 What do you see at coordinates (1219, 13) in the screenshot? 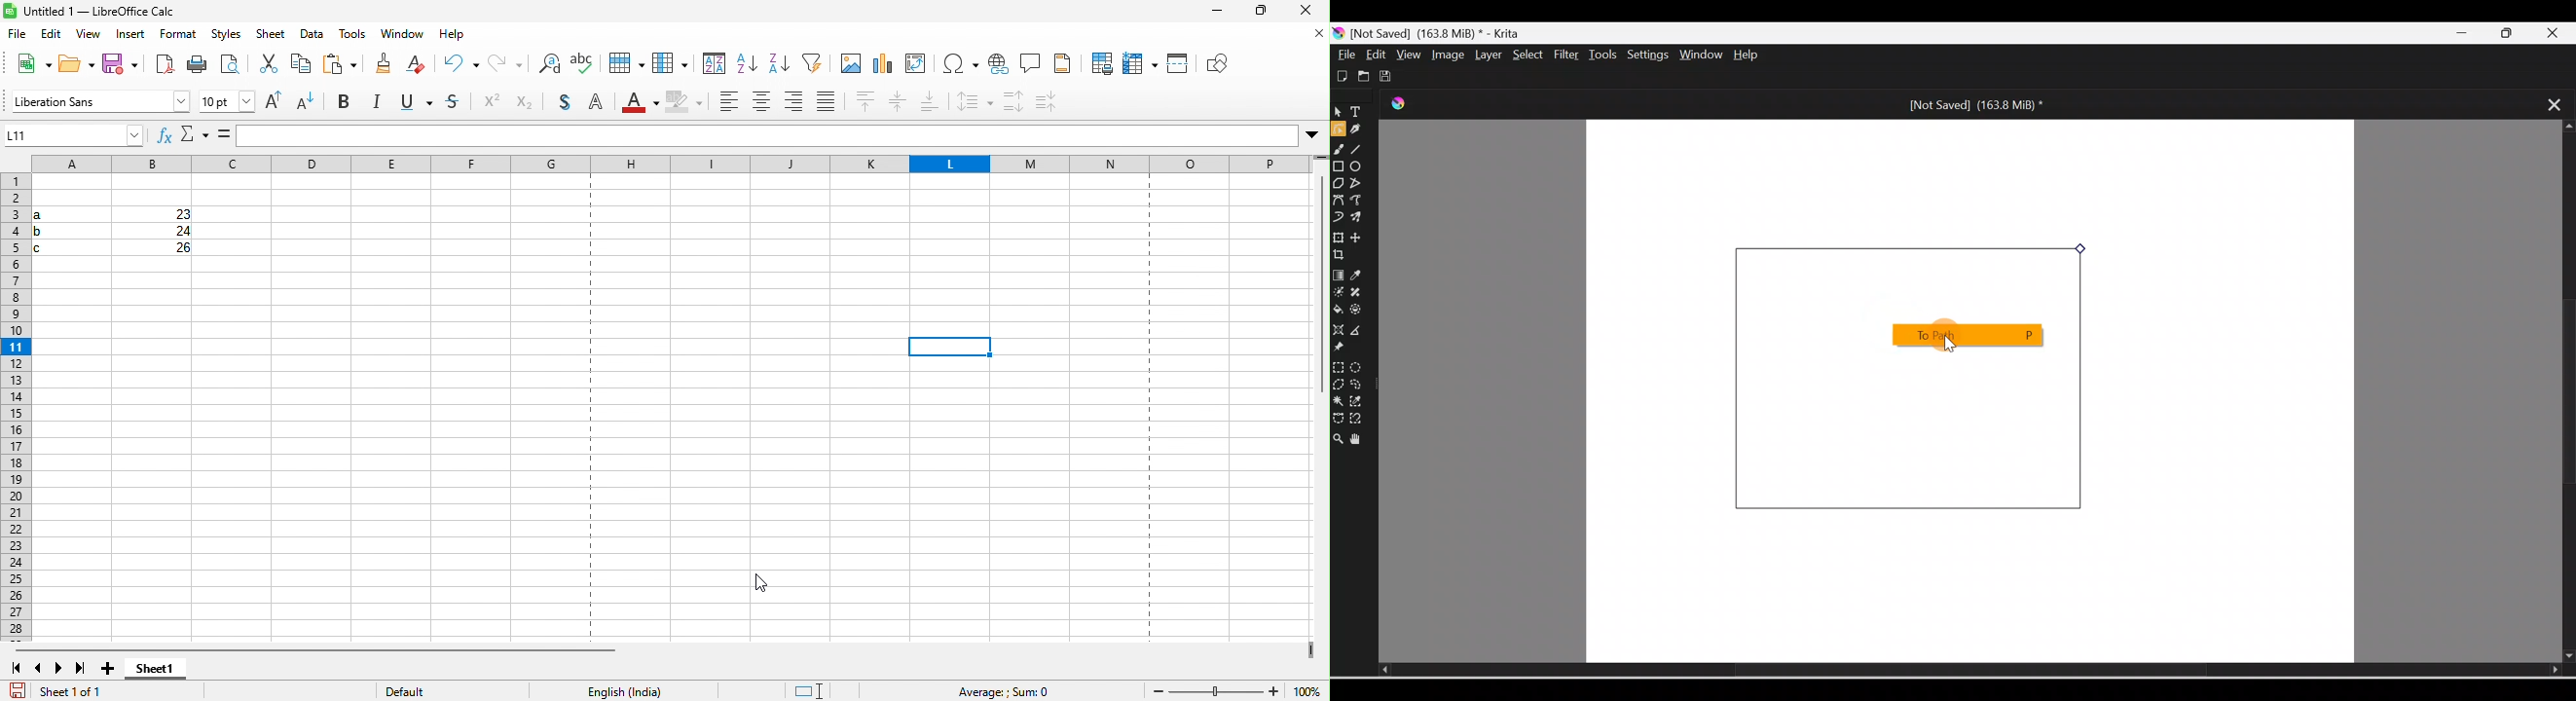
I see `minimize` at bounding box center [1219, 13].